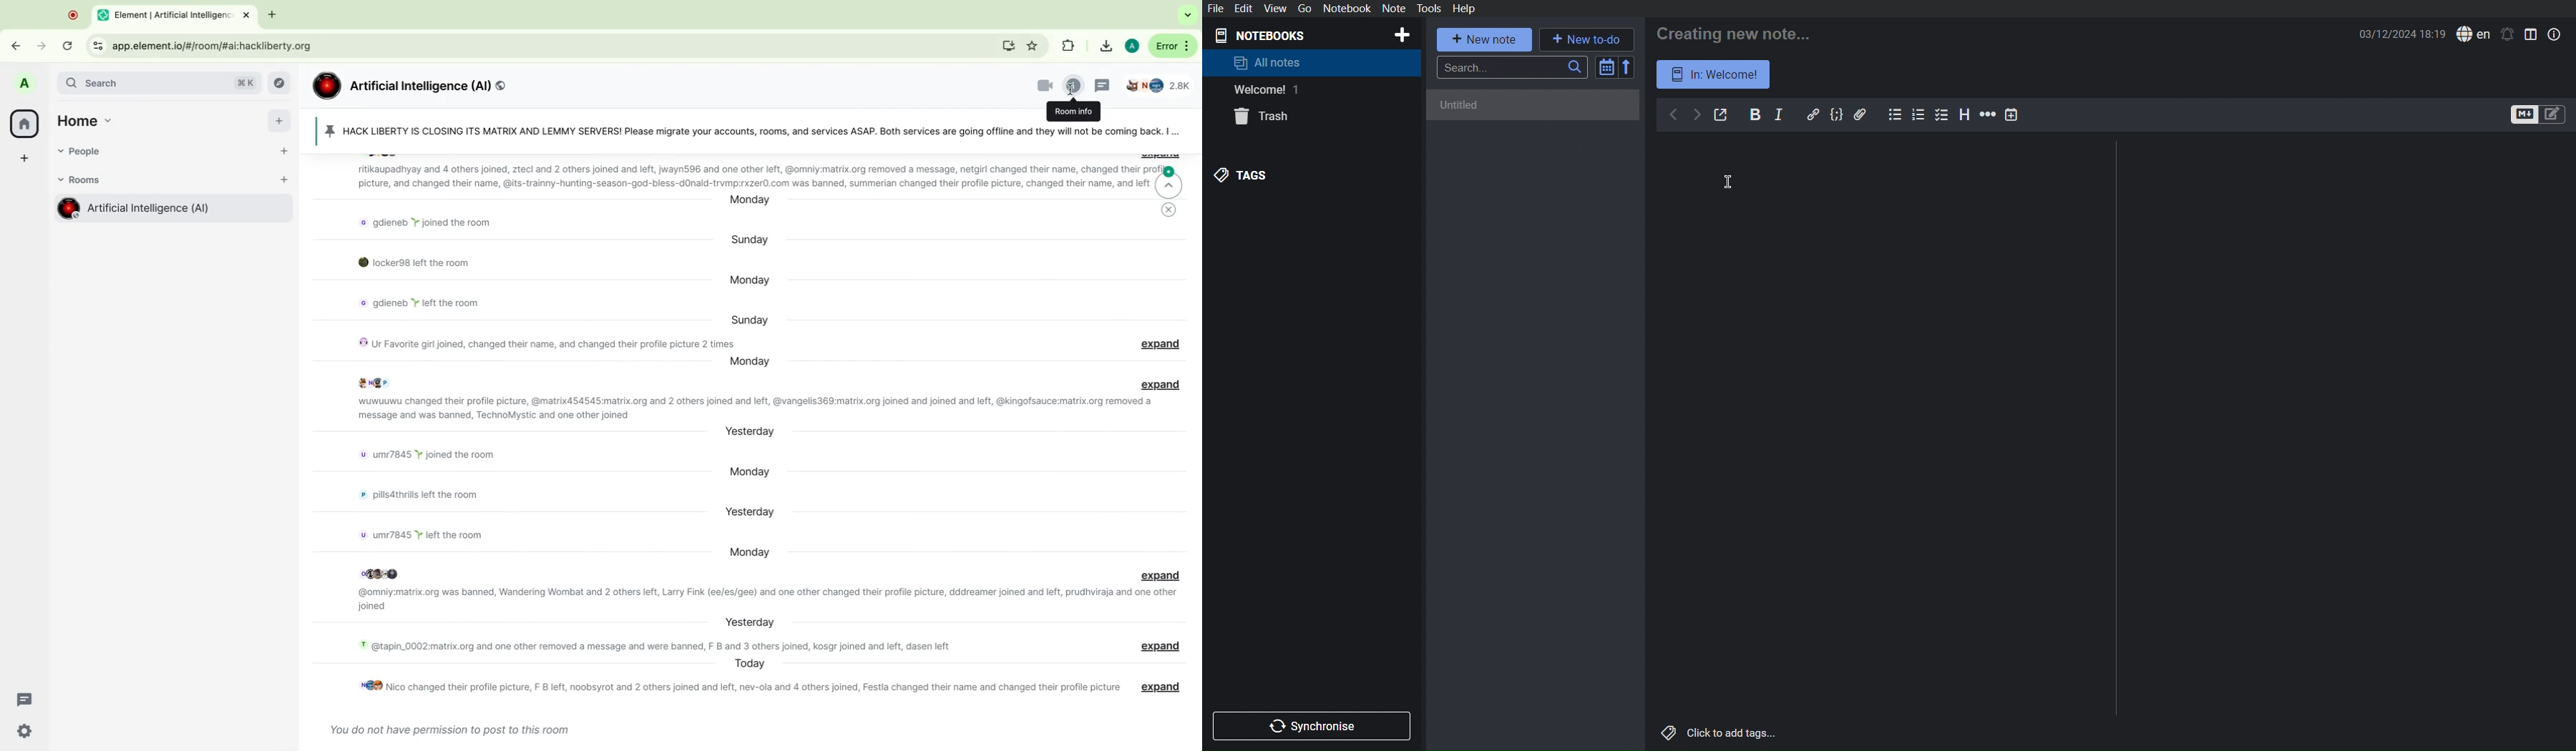  I want to click on File, so click(1218, 8).